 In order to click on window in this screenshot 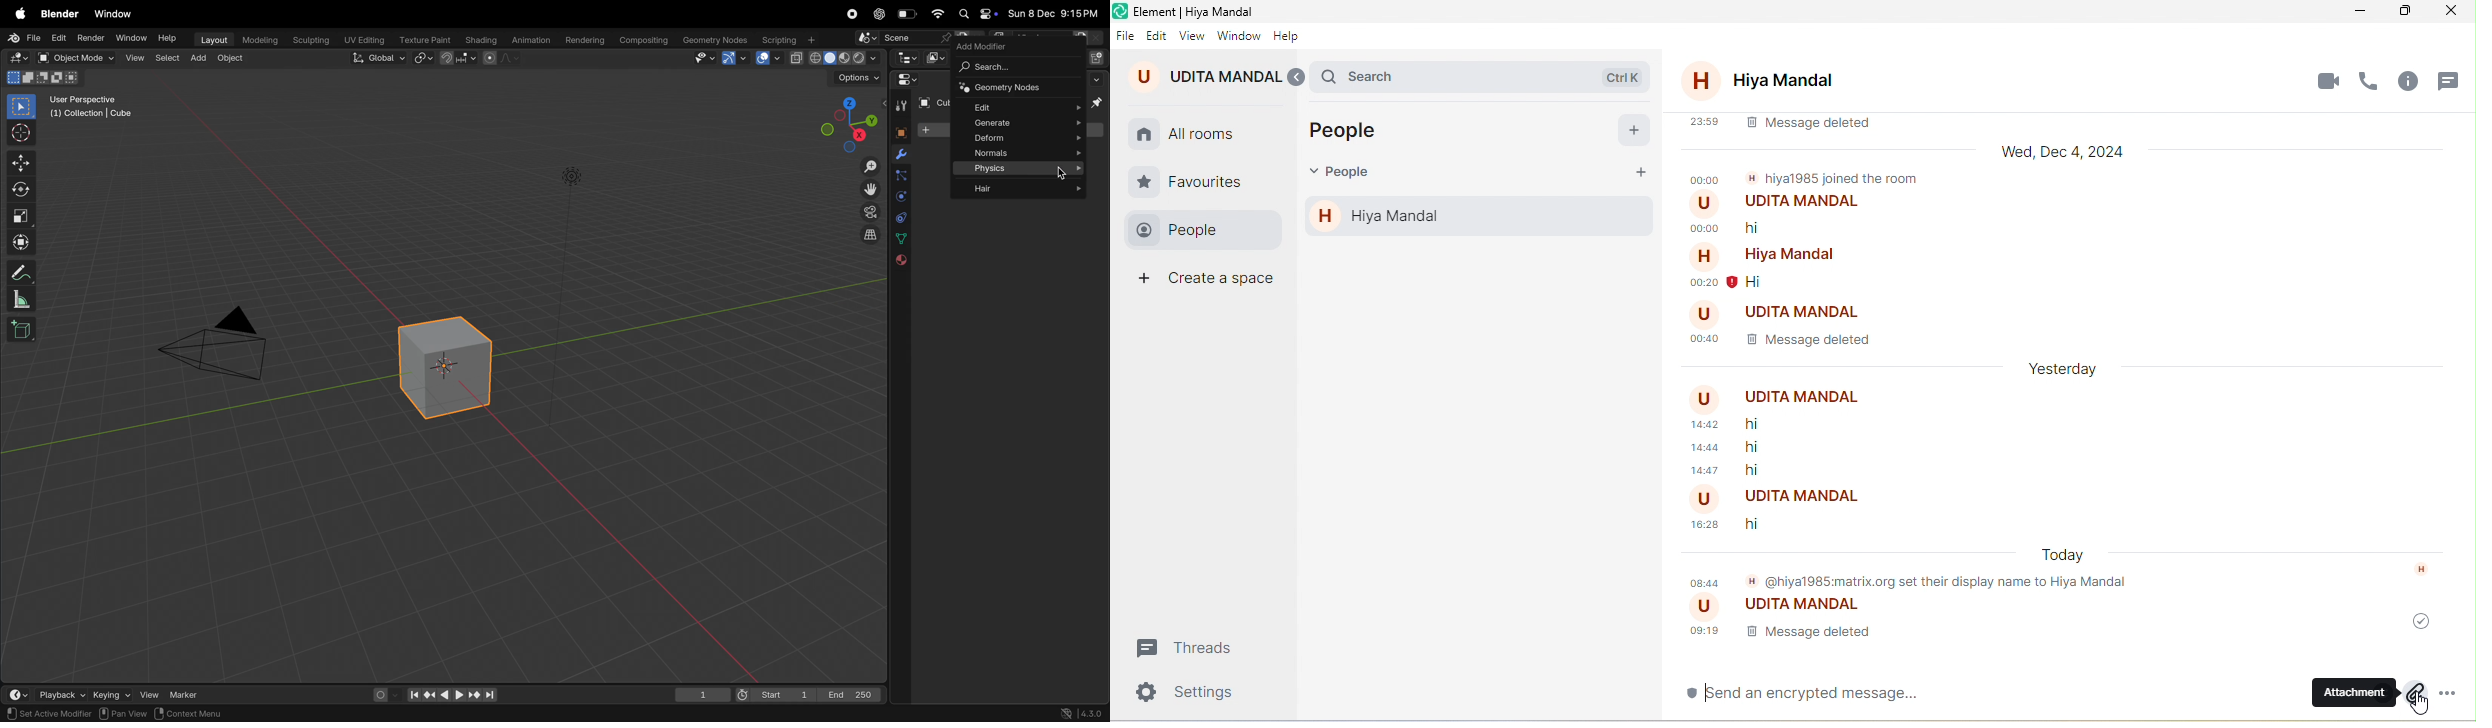, I will do `click(129, 38)`.